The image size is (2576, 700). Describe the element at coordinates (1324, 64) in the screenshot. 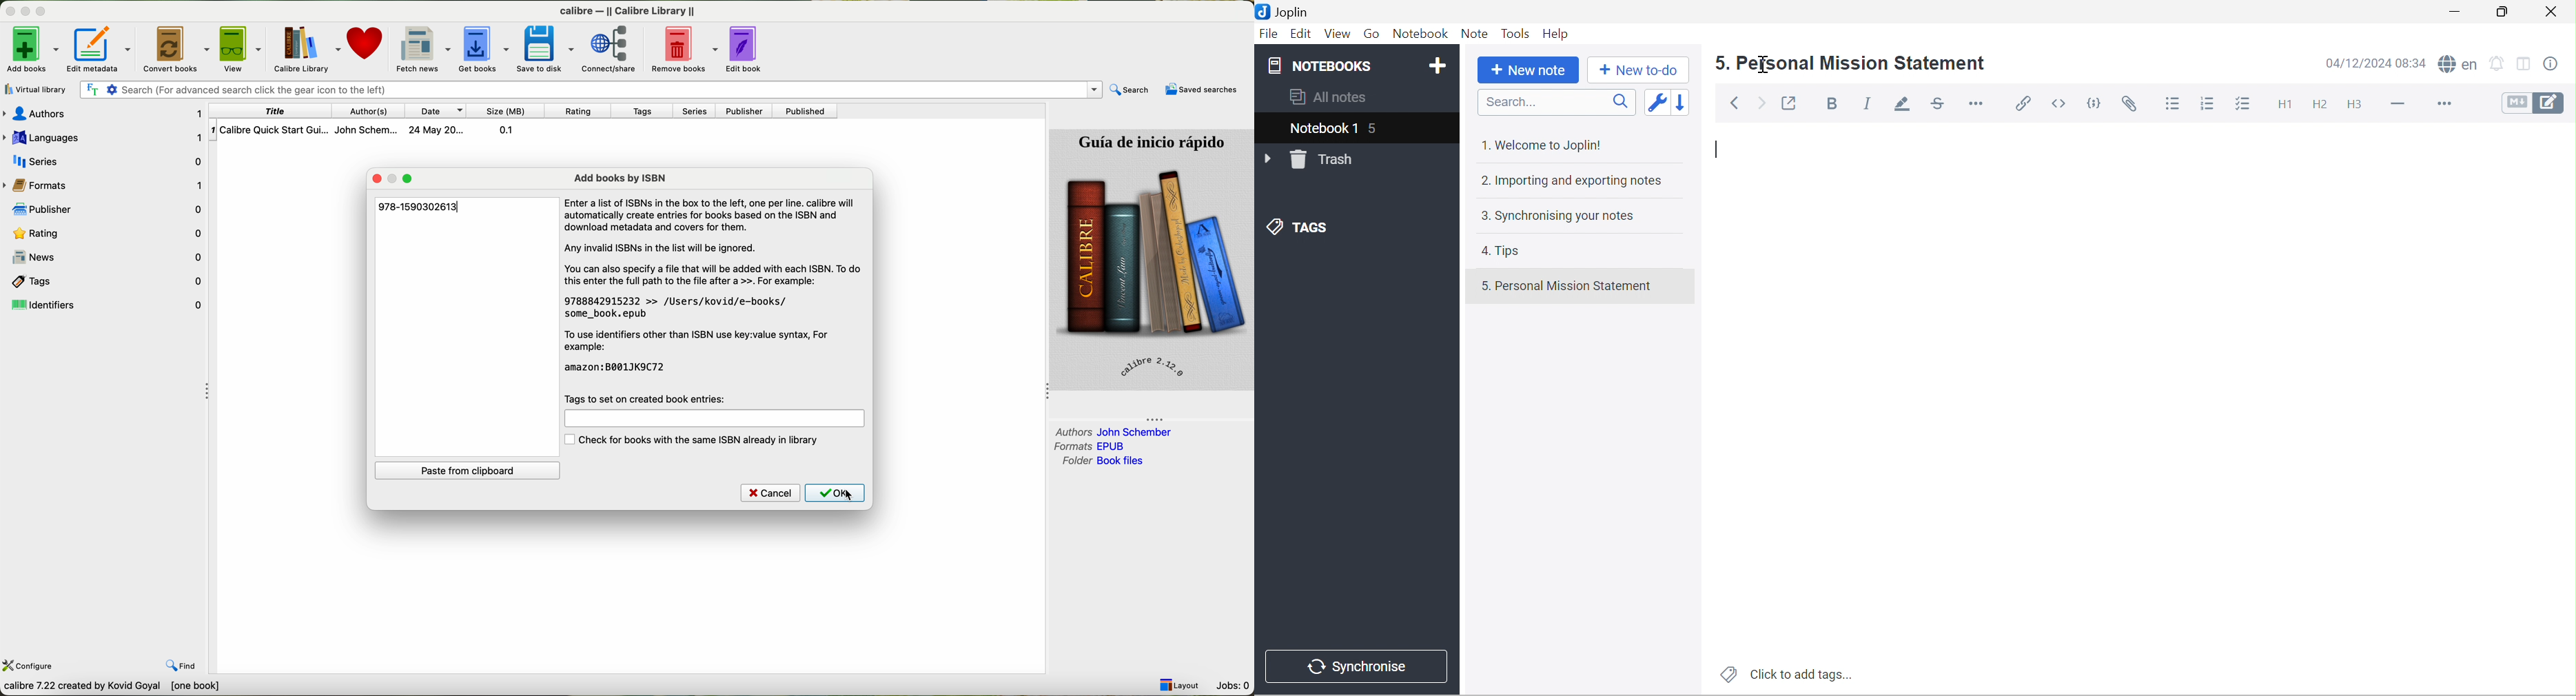

I see `NOTEBOOKS` at that location.